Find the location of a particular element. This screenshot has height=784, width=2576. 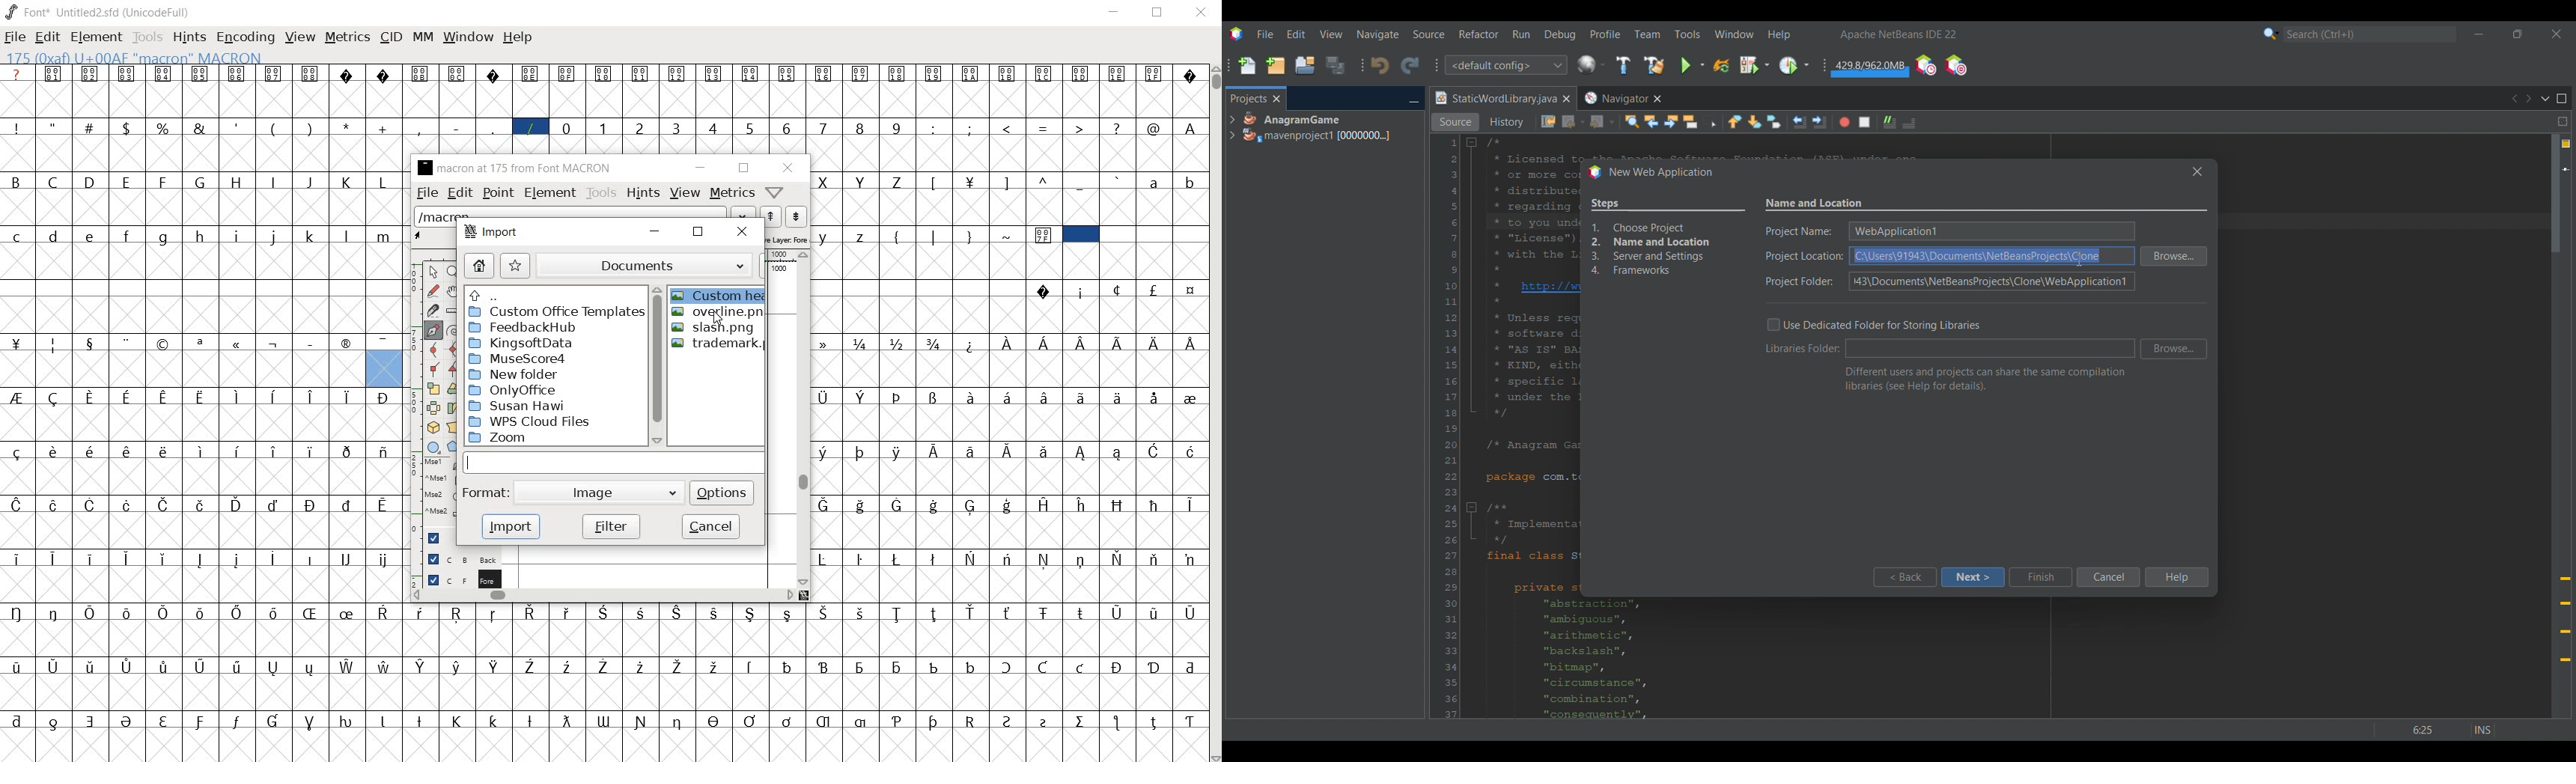

Mouse left button + Ctrl is located at coordinates (439, 481).